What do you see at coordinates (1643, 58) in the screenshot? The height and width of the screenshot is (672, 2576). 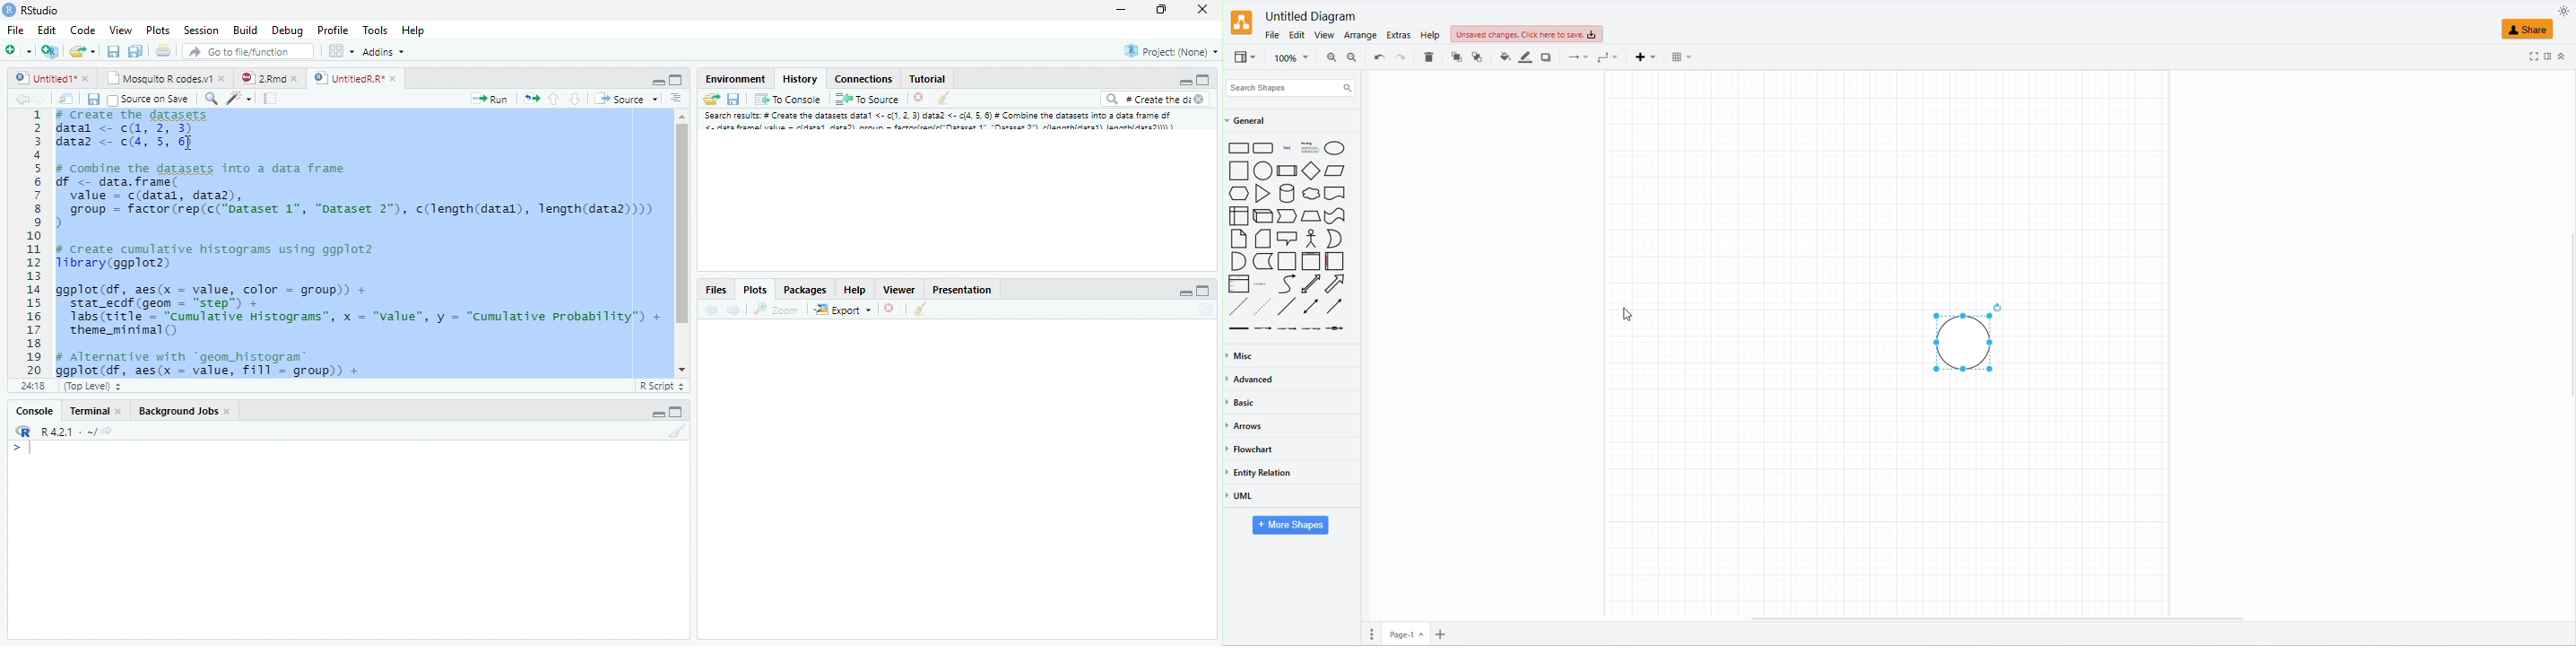 I see `INSERT` at bounding box center [1643, 58].